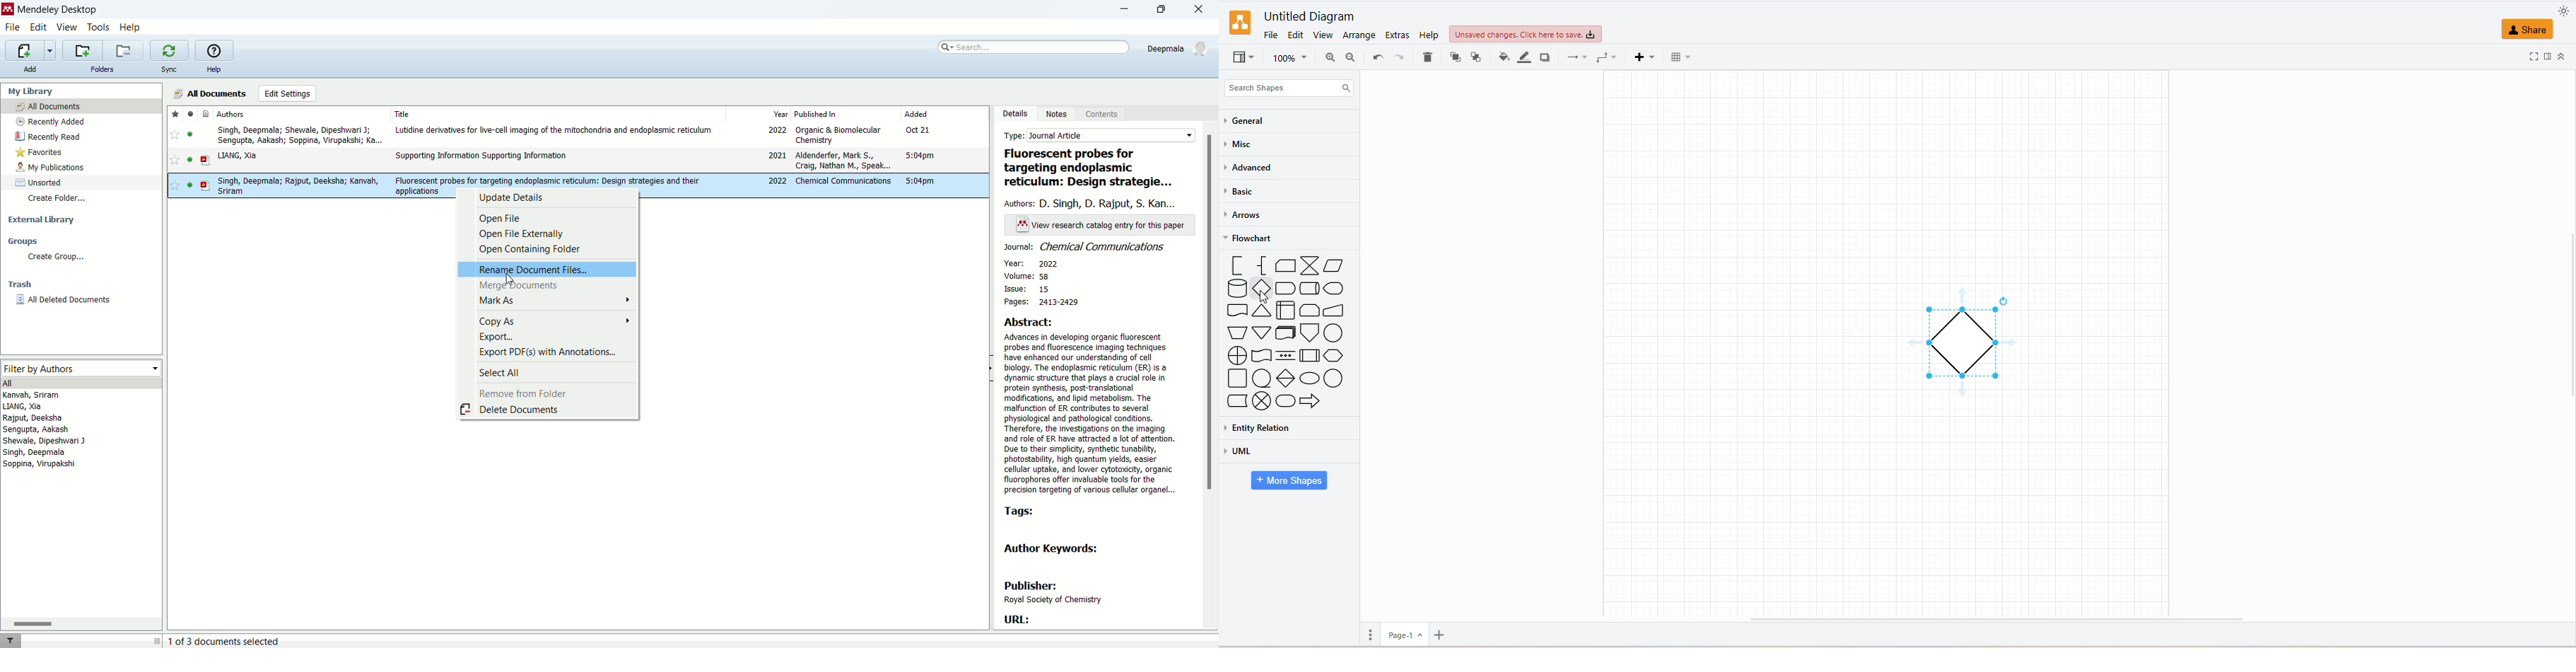  Describe the element at coordinates (1251, 240) in the screenshot. I see `FLOWCHART` at that location.